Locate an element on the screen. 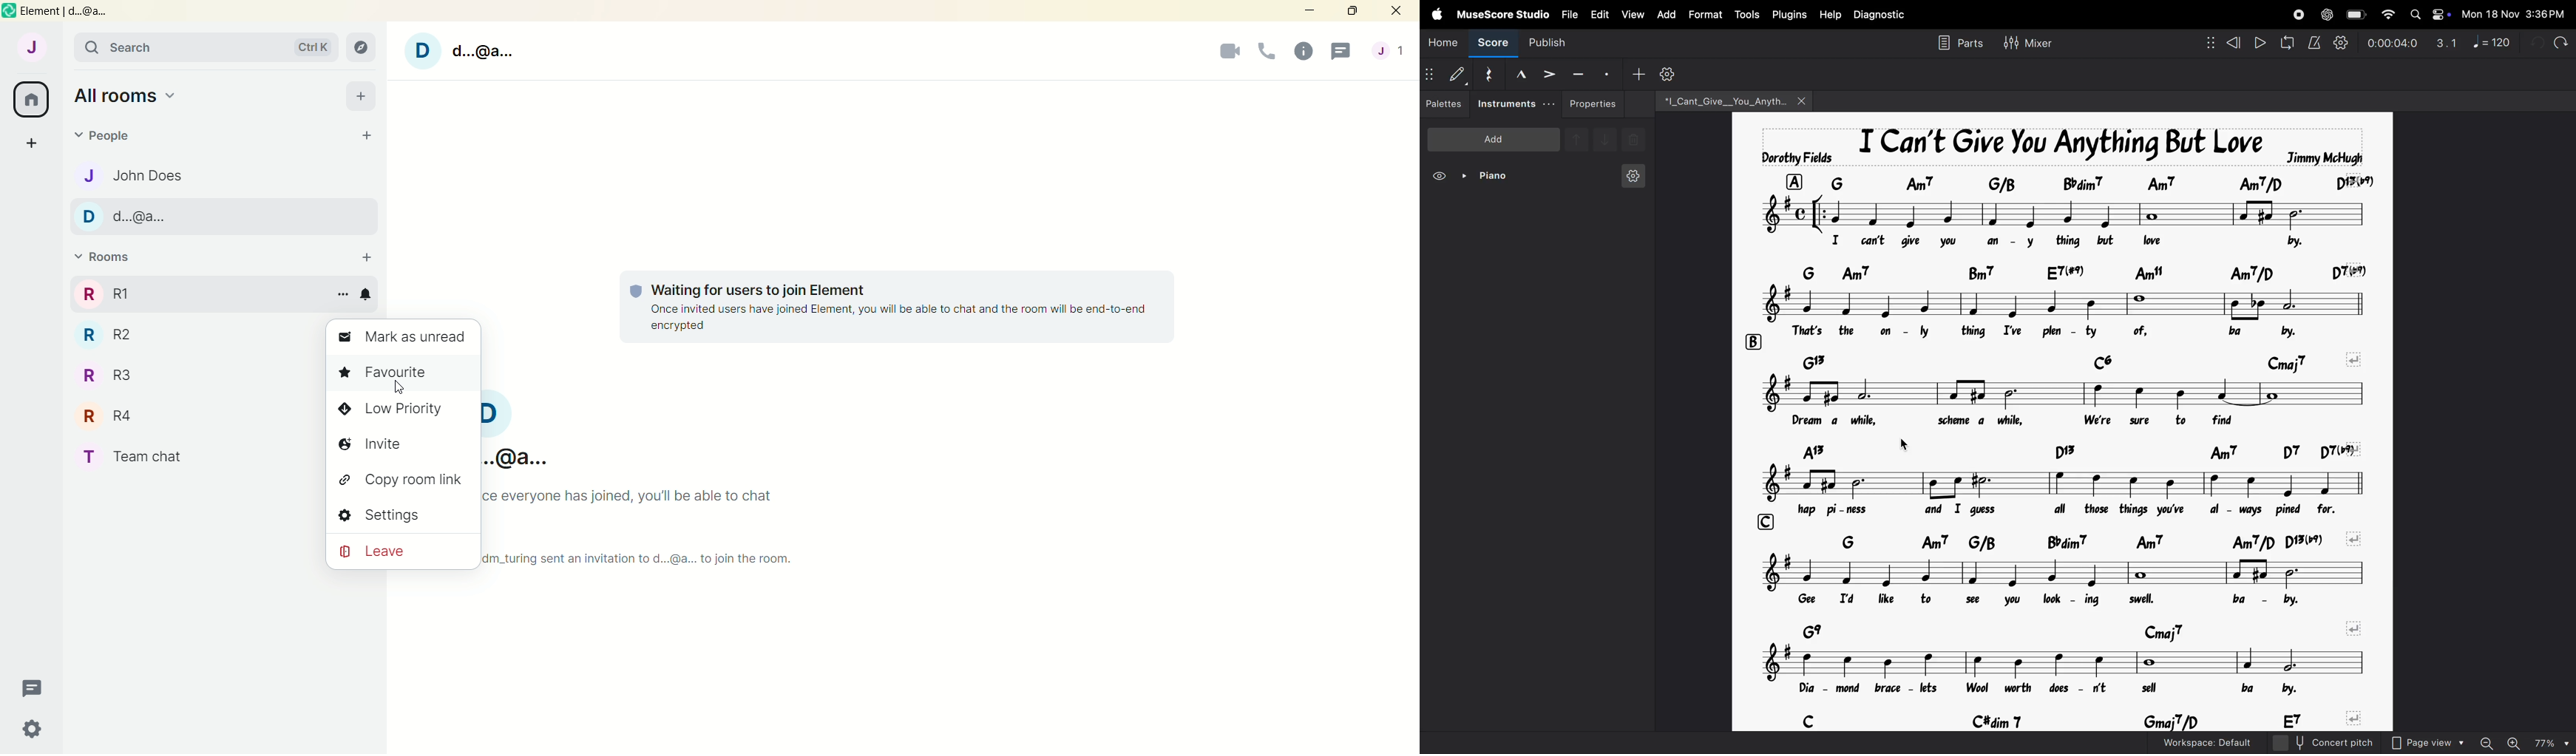  playback settings is located at coordinates (2339, 43).